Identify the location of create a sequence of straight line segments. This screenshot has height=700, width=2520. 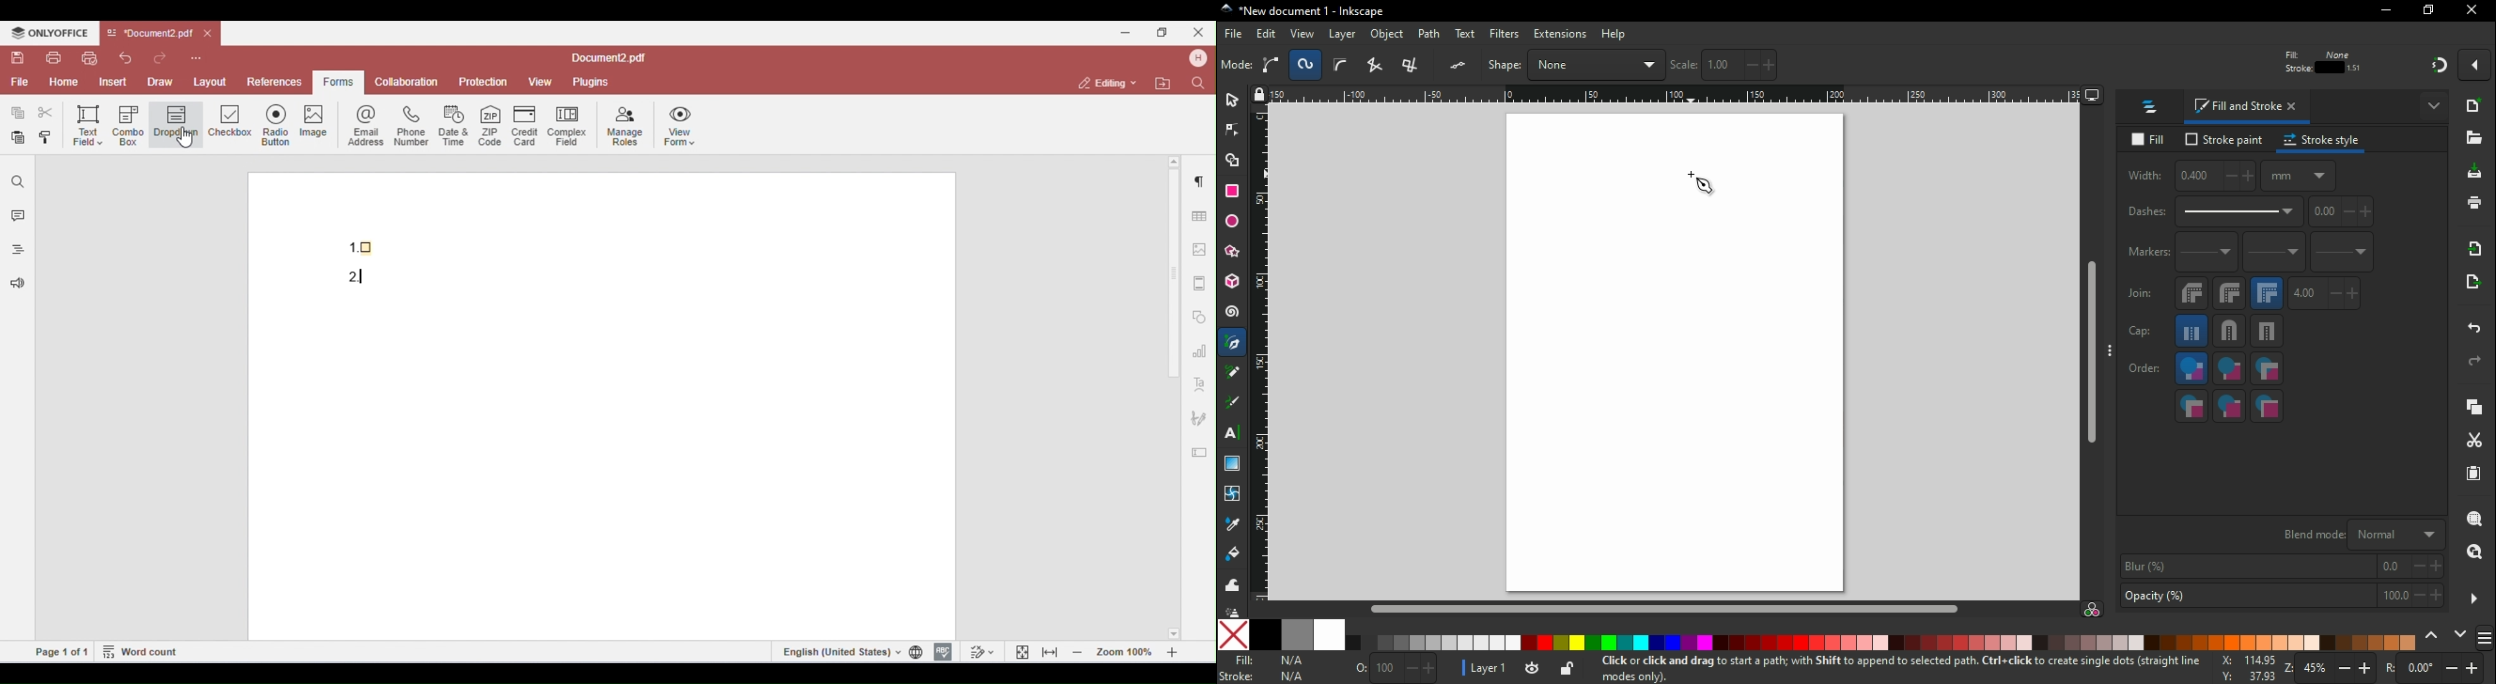
(1378, 65).